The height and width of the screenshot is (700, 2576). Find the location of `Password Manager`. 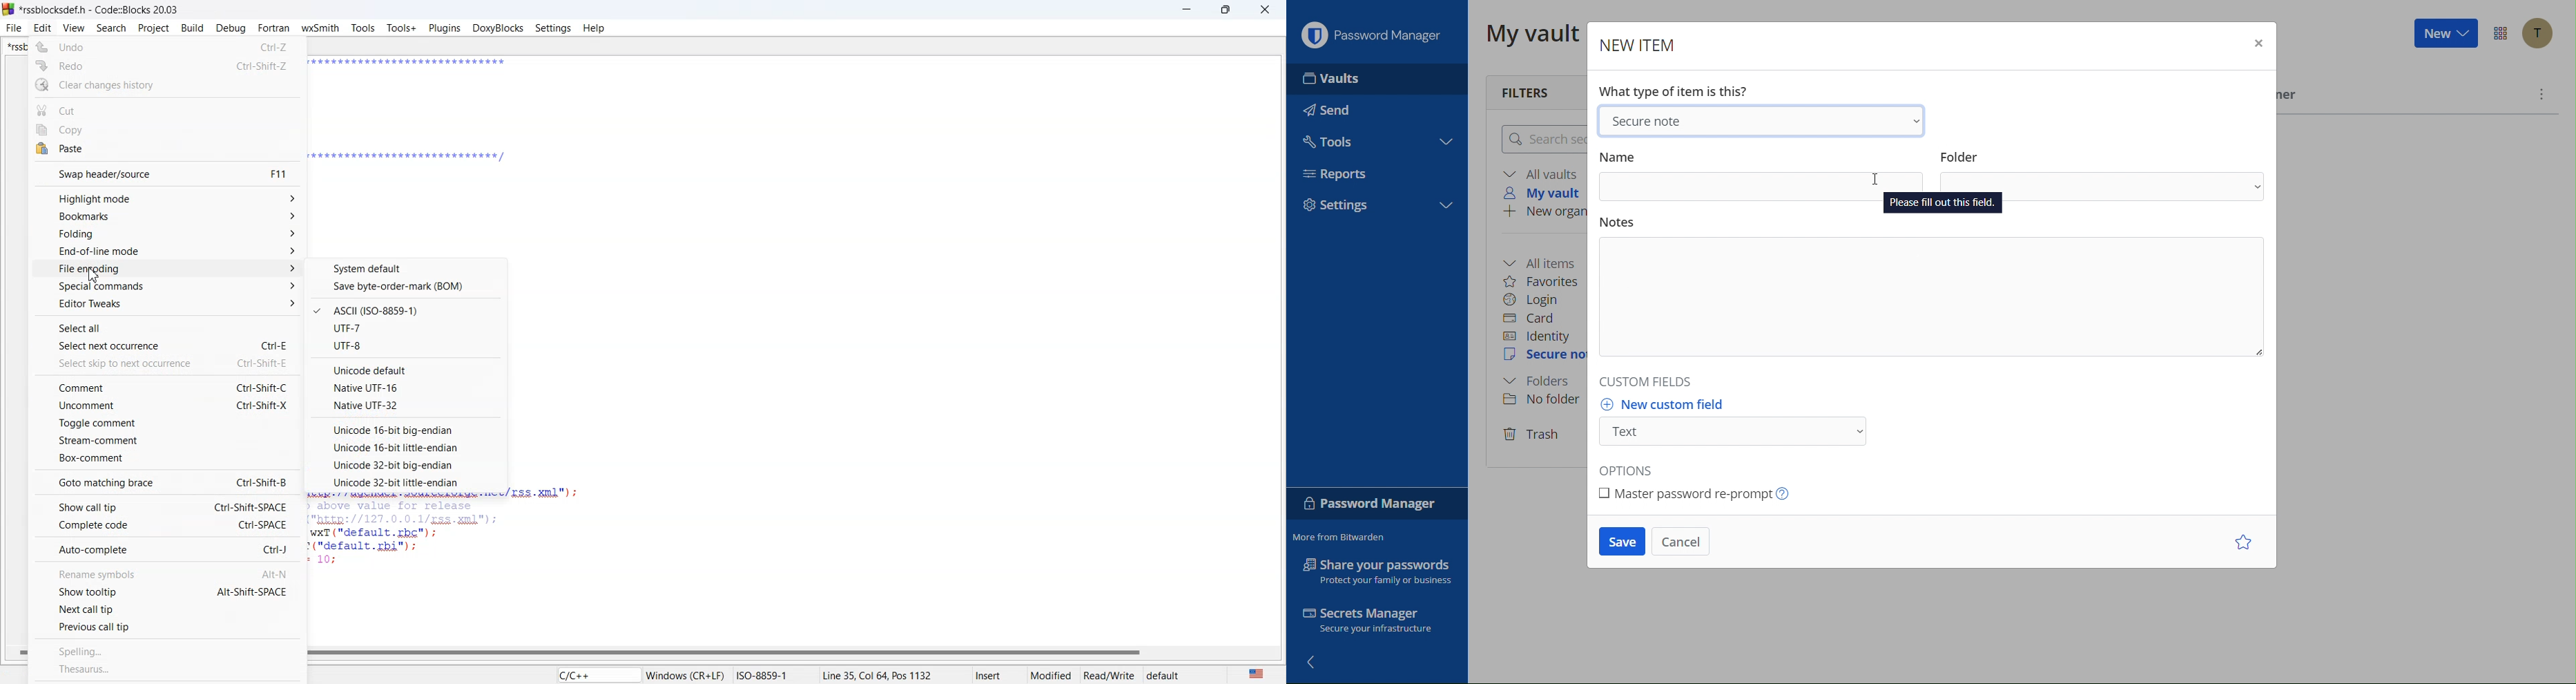

Password Manager is located at coordinates (1373, 32).